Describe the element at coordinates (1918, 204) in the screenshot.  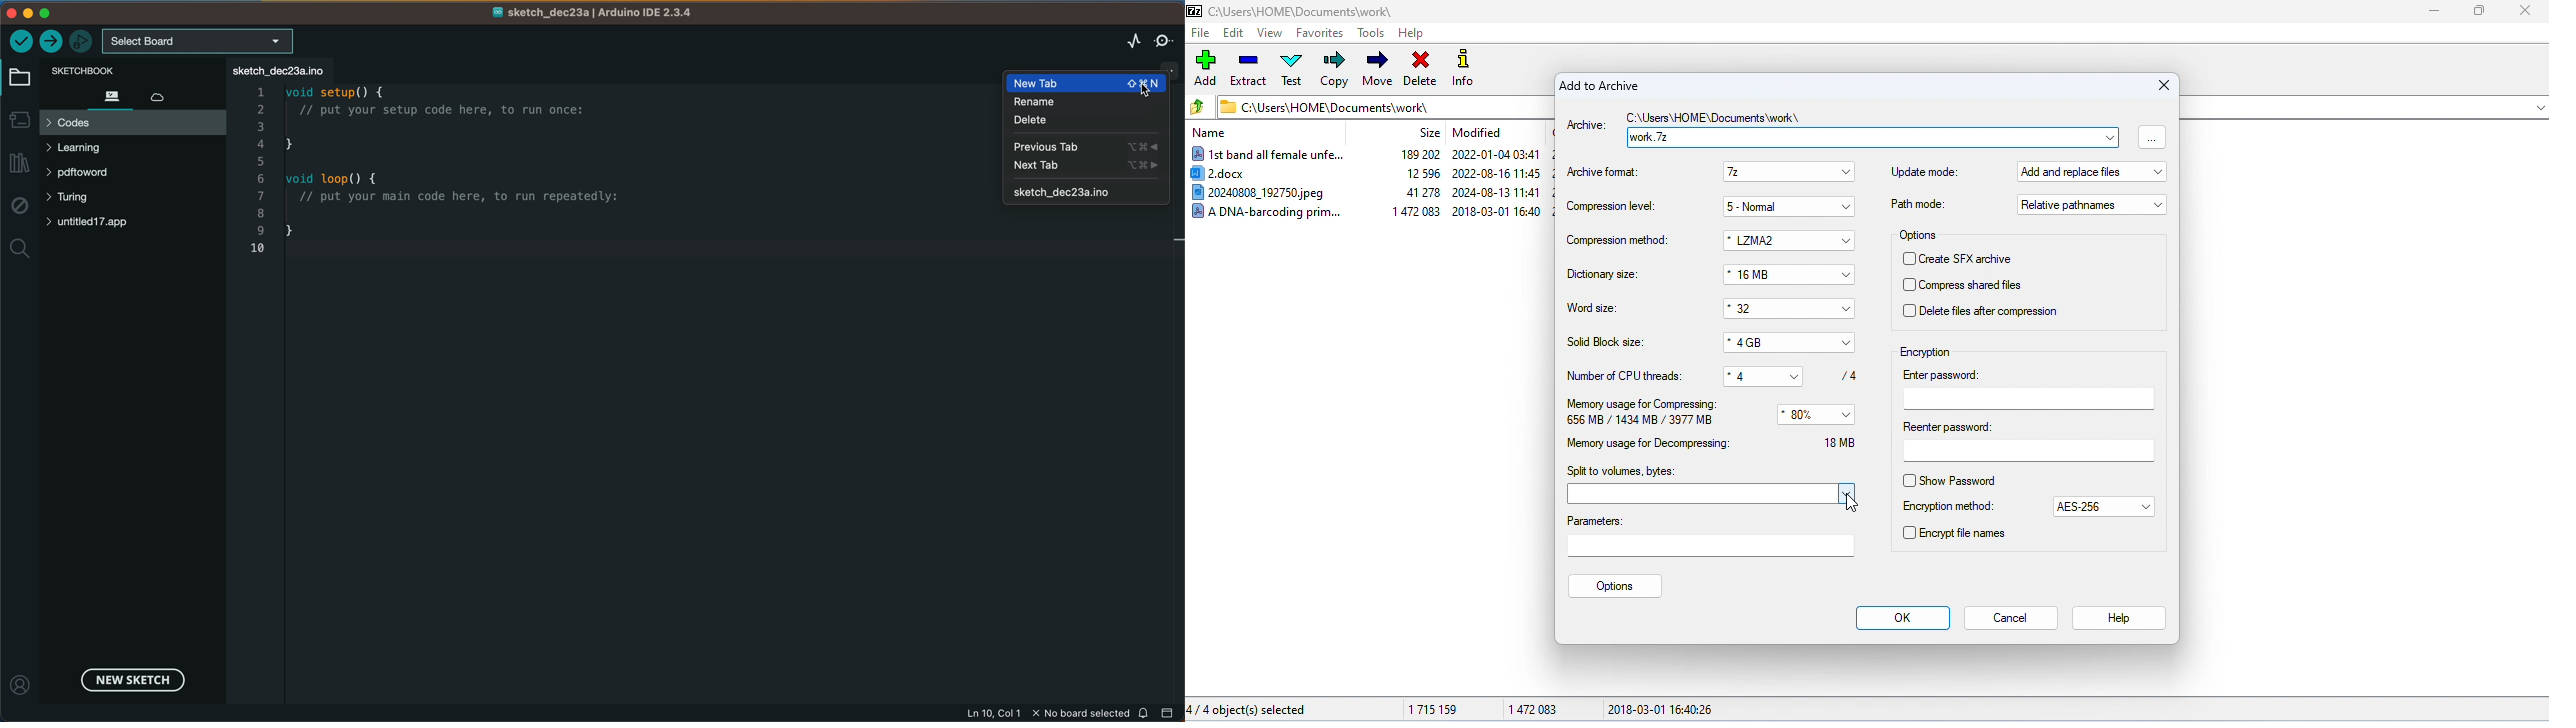
I see `path mode` at that location.